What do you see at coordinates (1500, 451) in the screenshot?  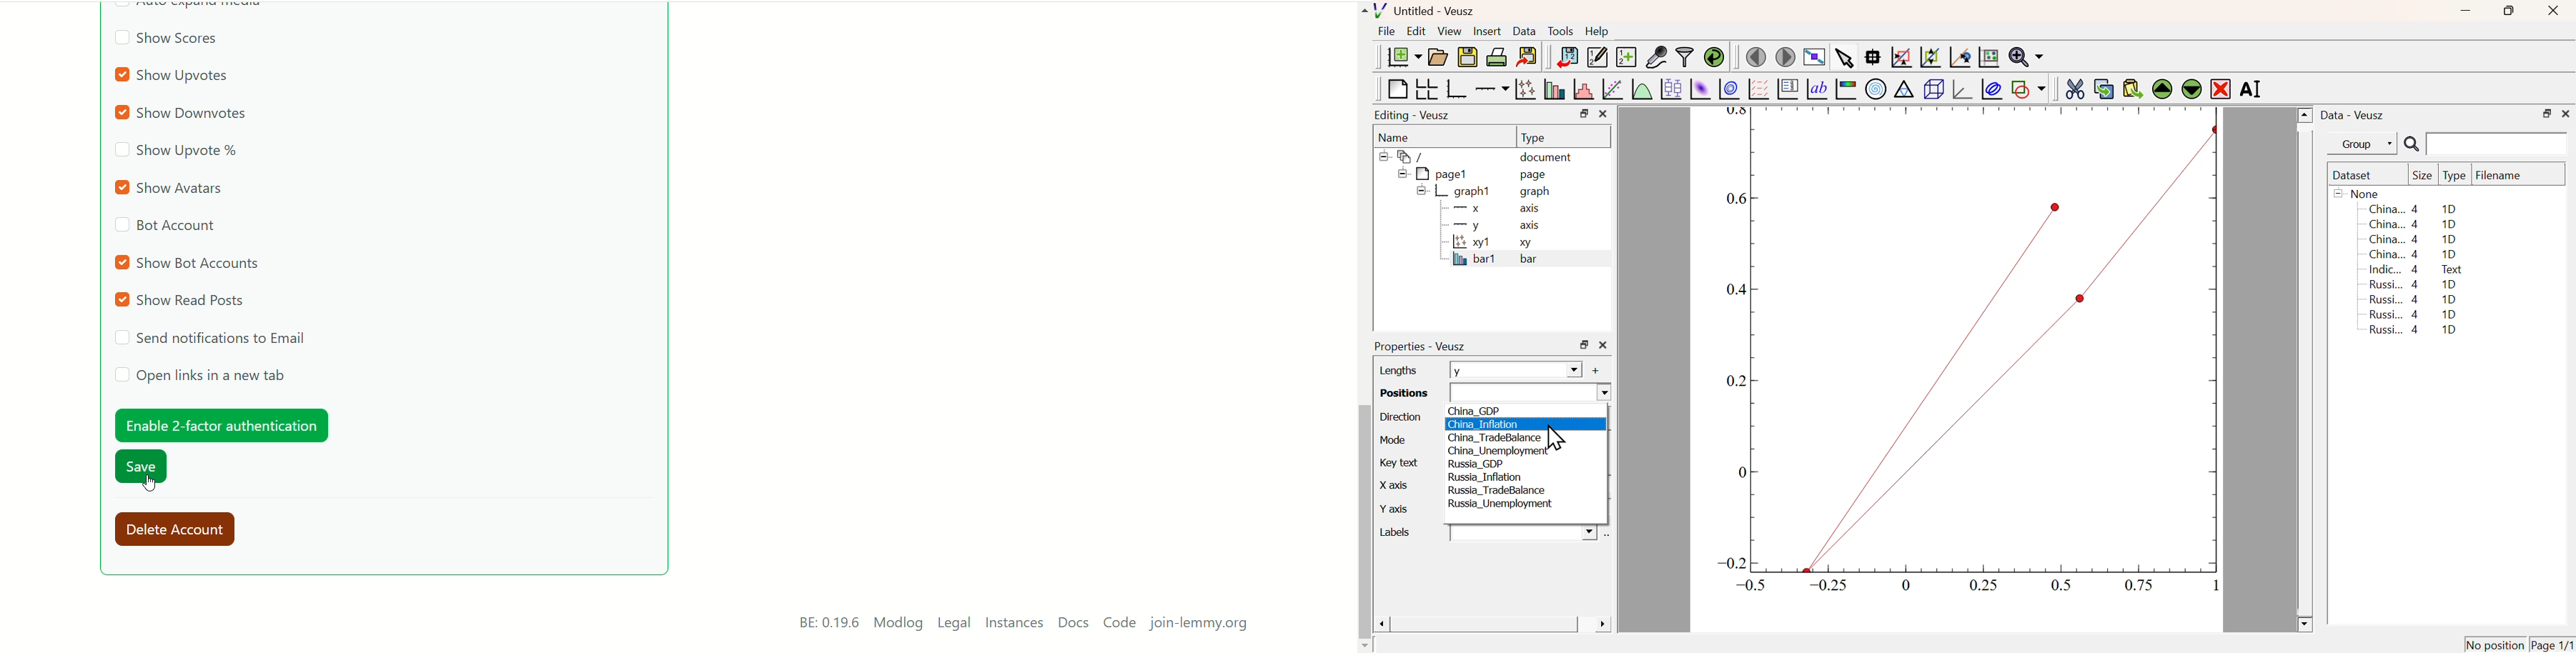 I see `‘China_Unemployment”` at bounding box center [1500, 451].